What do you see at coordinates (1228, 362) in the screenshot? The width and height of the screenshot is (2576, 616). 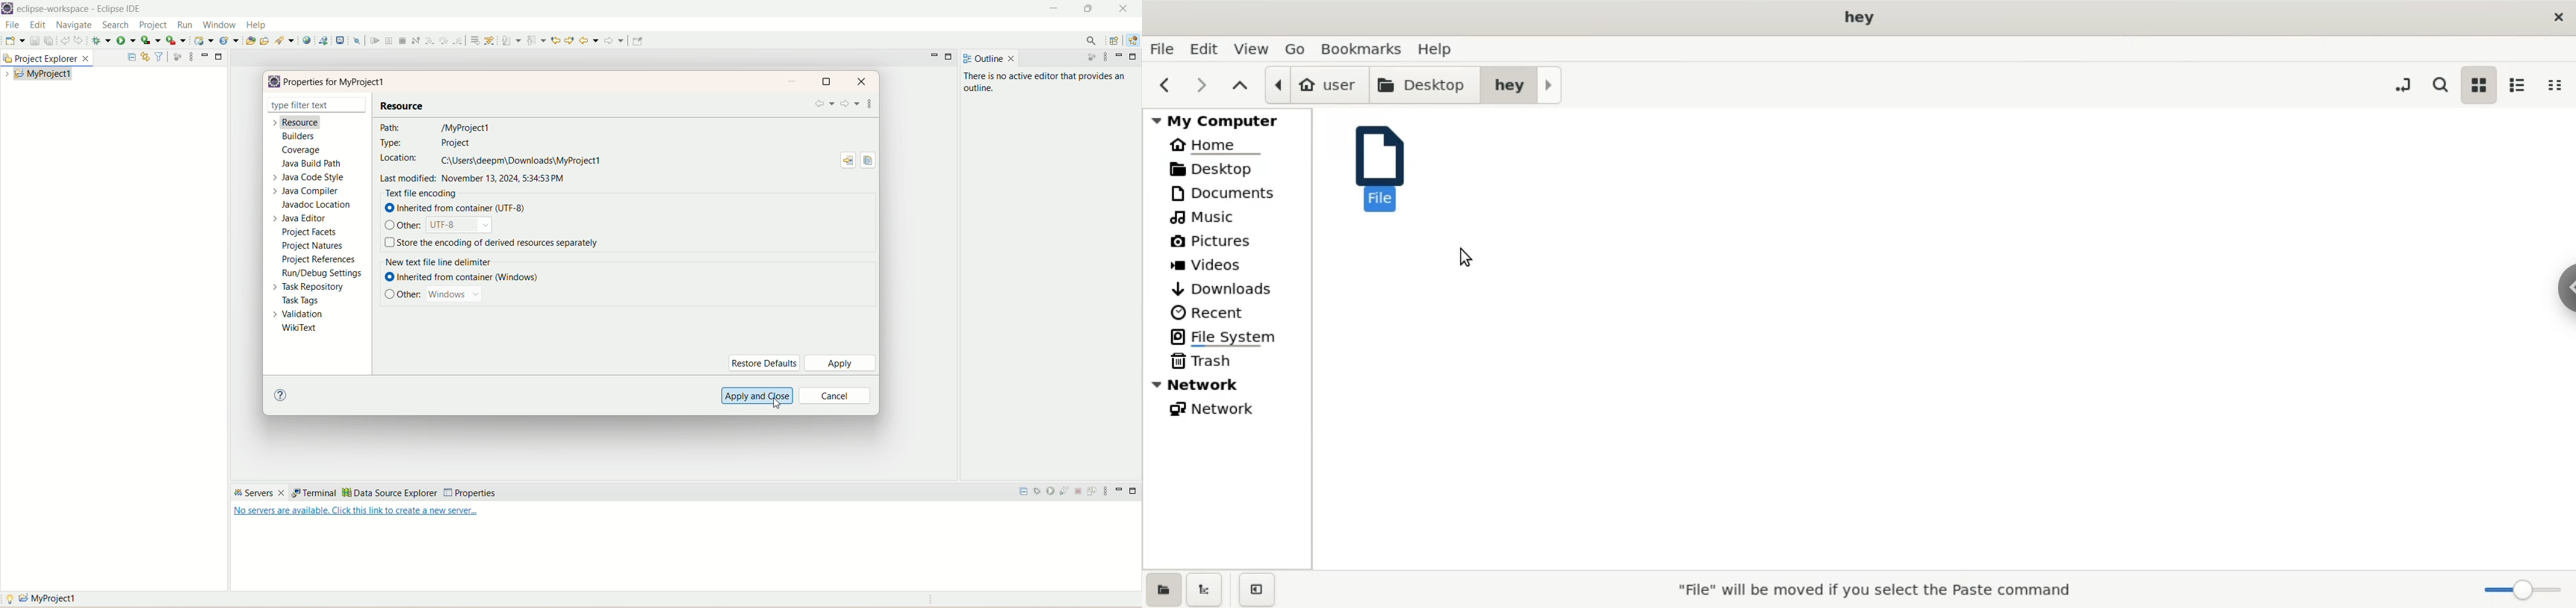 I see `trash` at bounding box center [1228, 362].